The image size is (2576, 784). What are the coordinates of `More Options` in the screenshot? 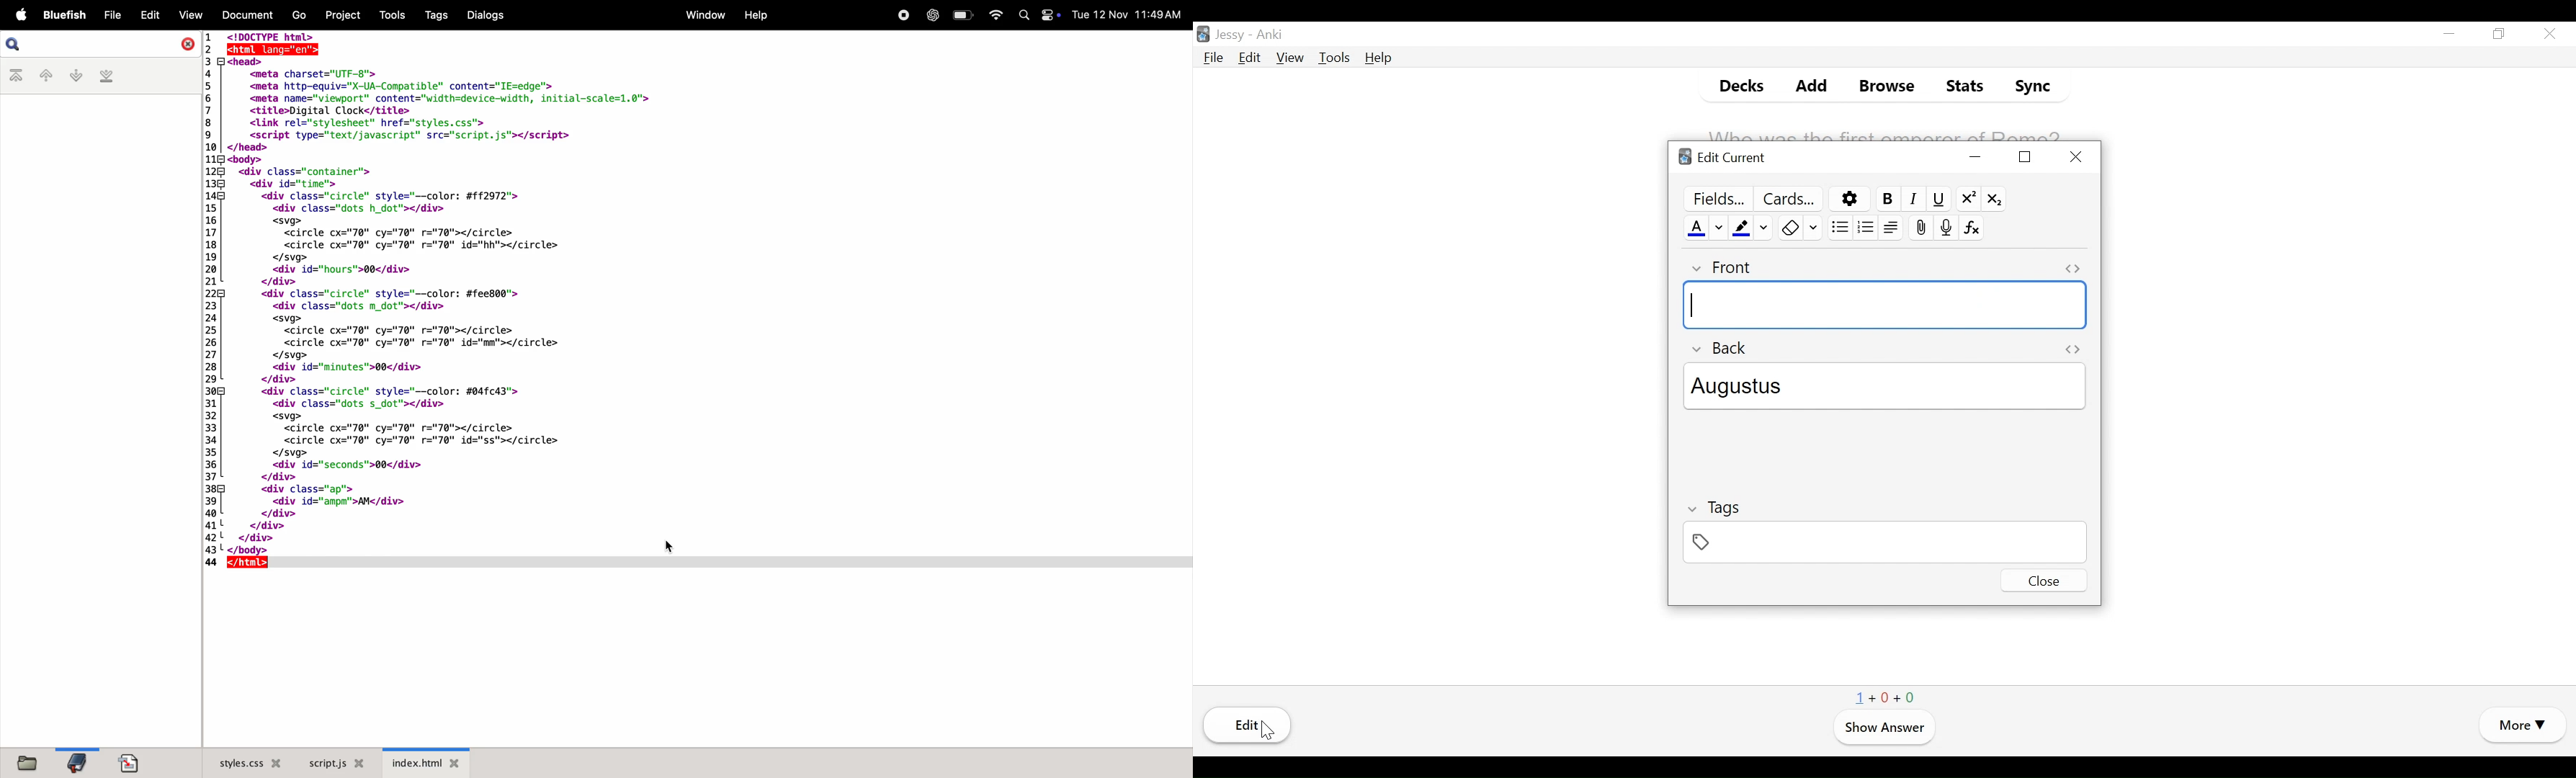 It's located at (2521, 727).